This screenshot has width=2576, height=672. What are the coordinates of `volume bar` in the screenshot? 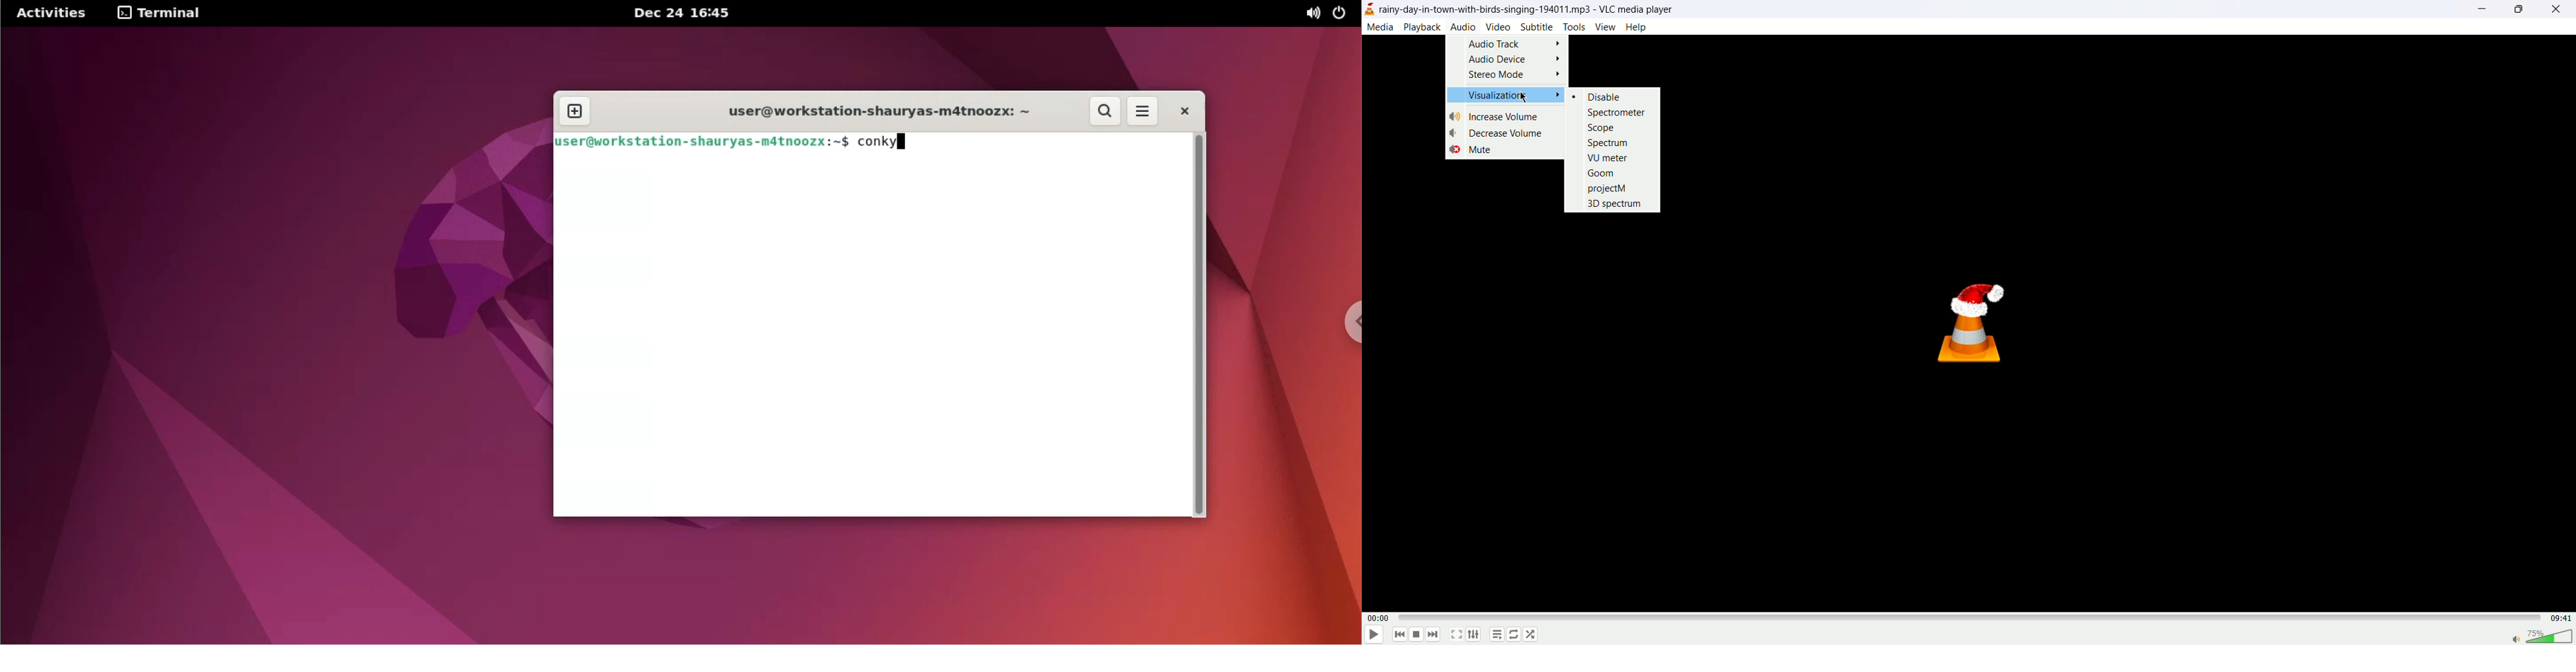 It's located at (2543, 636).